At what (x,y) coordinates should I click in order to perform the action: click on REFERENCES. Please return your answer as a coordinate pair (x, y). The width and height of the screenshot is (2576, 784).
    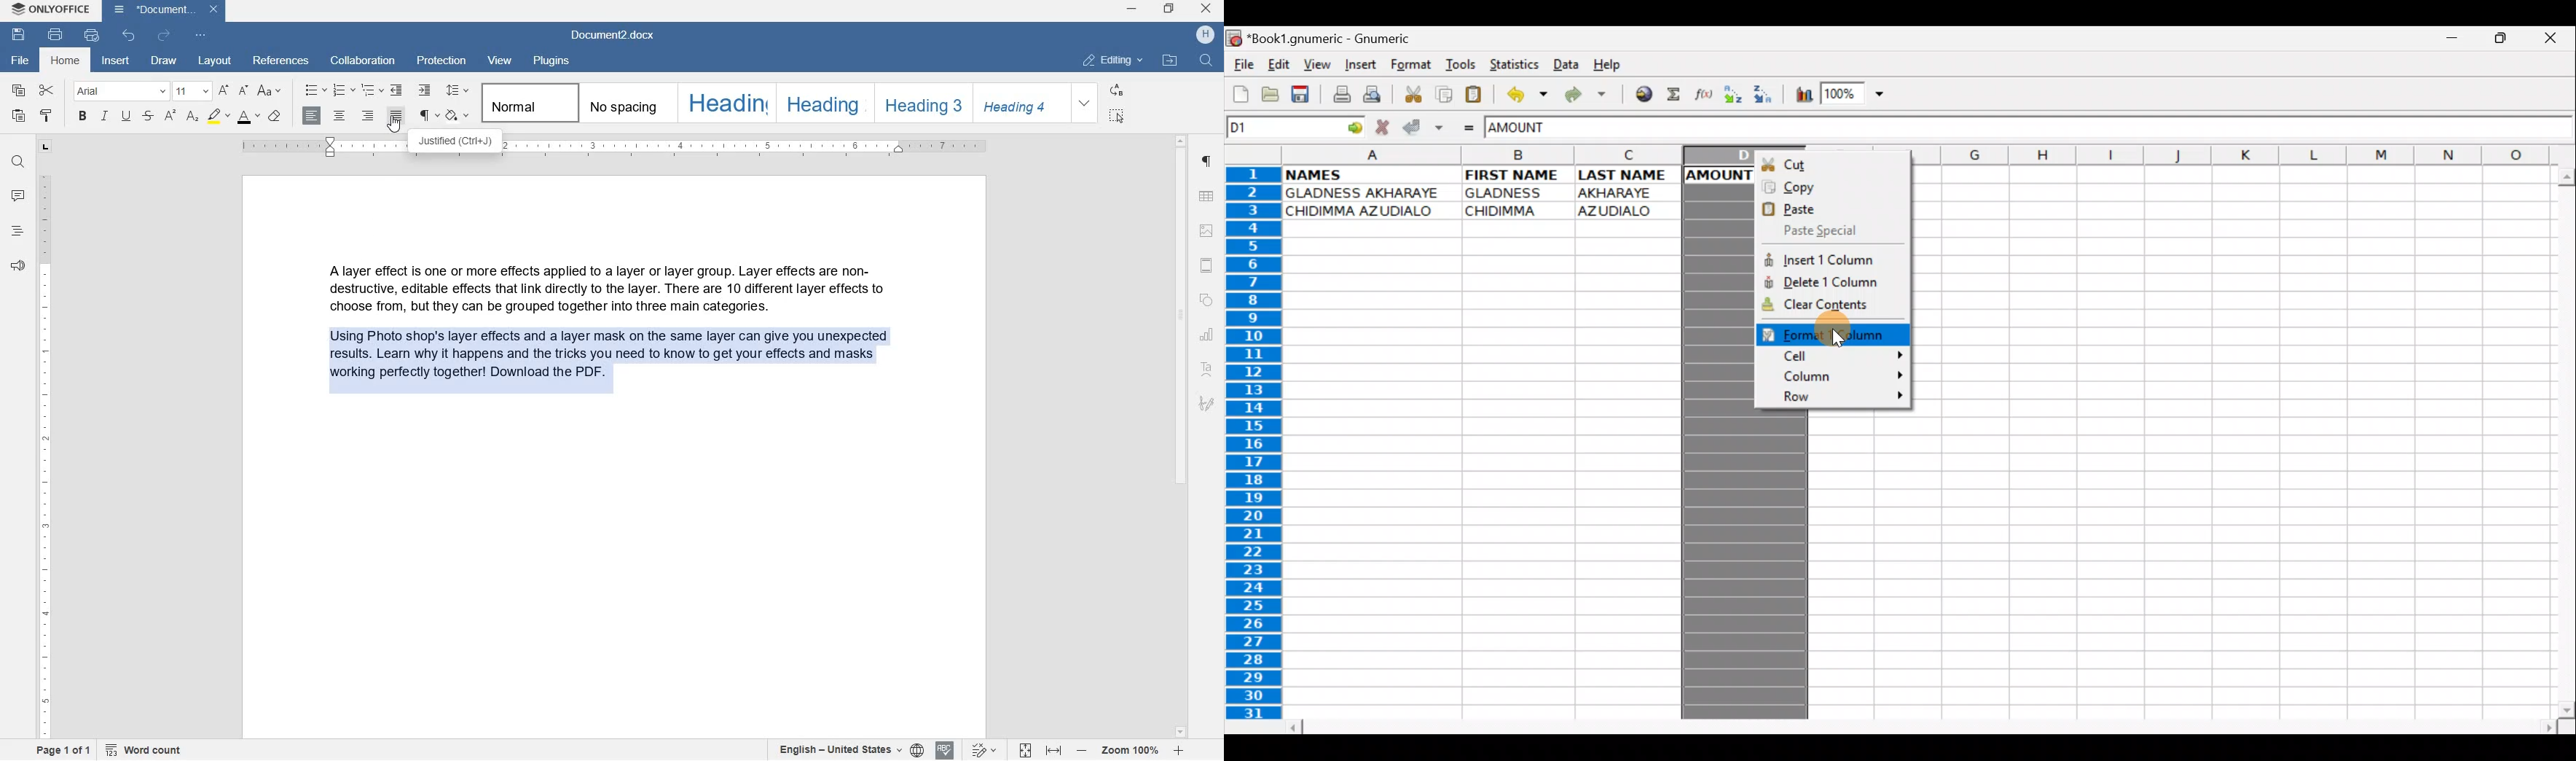
    Looking at the image, I should click on (282, 62).